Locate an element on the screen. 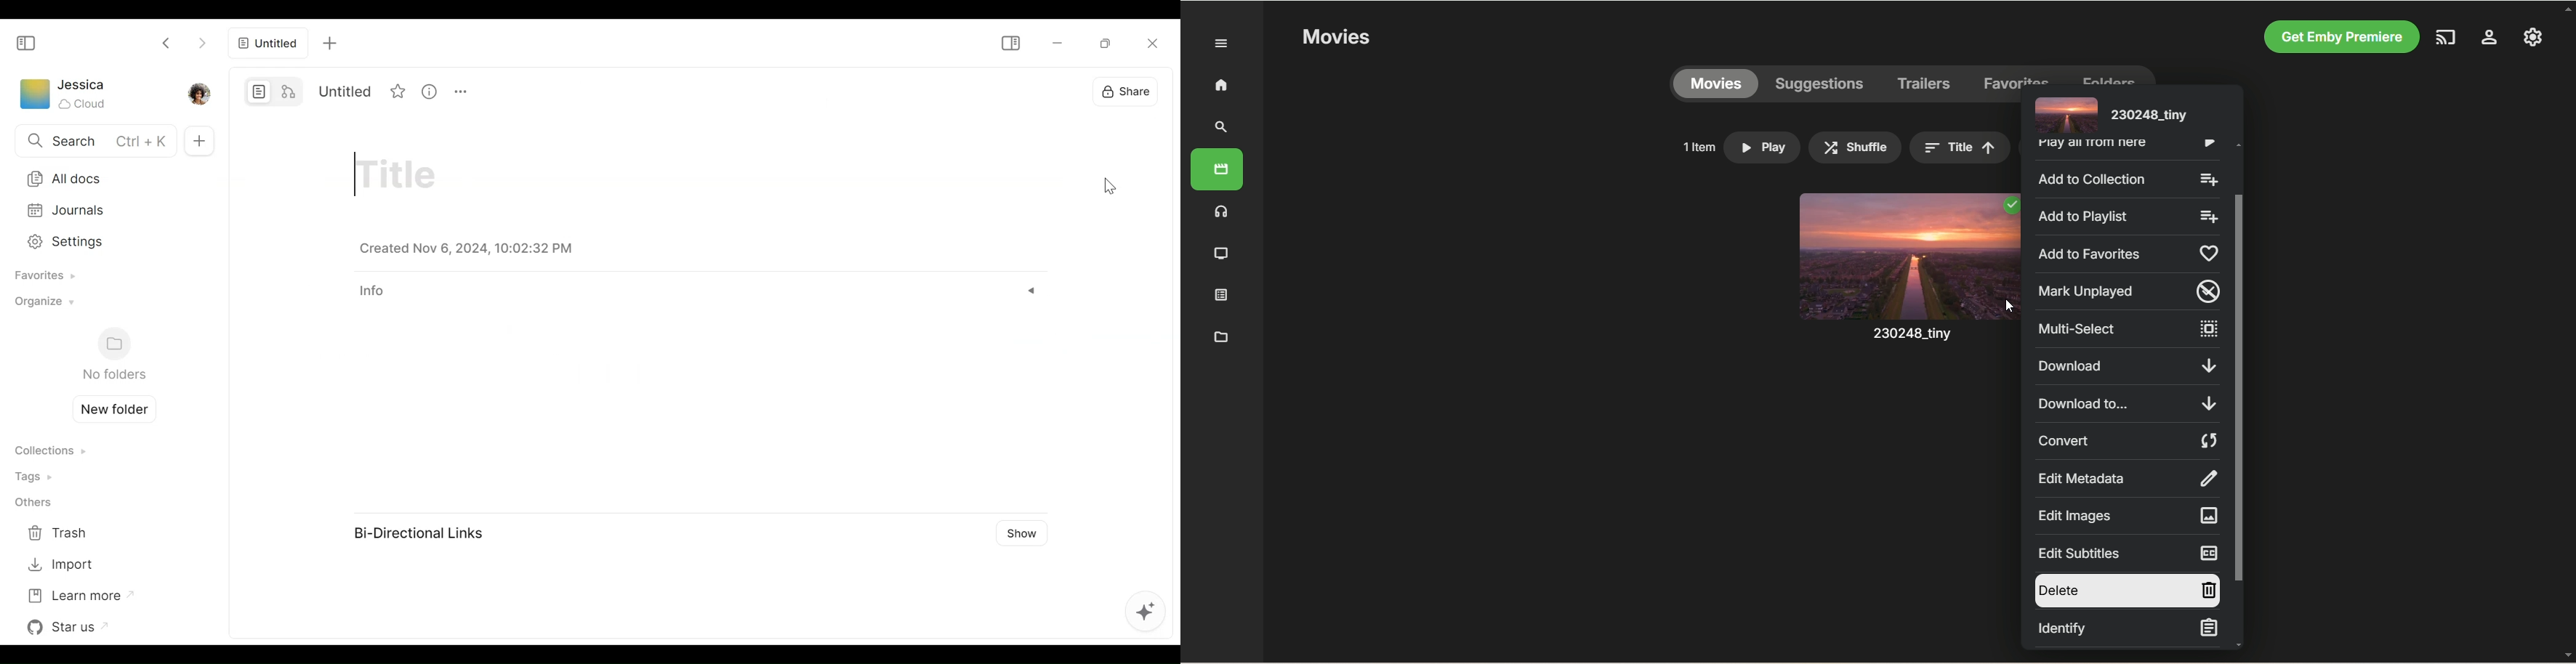 This screenshot has width=2576, height=672. Search is located at coordinates (93, 142).